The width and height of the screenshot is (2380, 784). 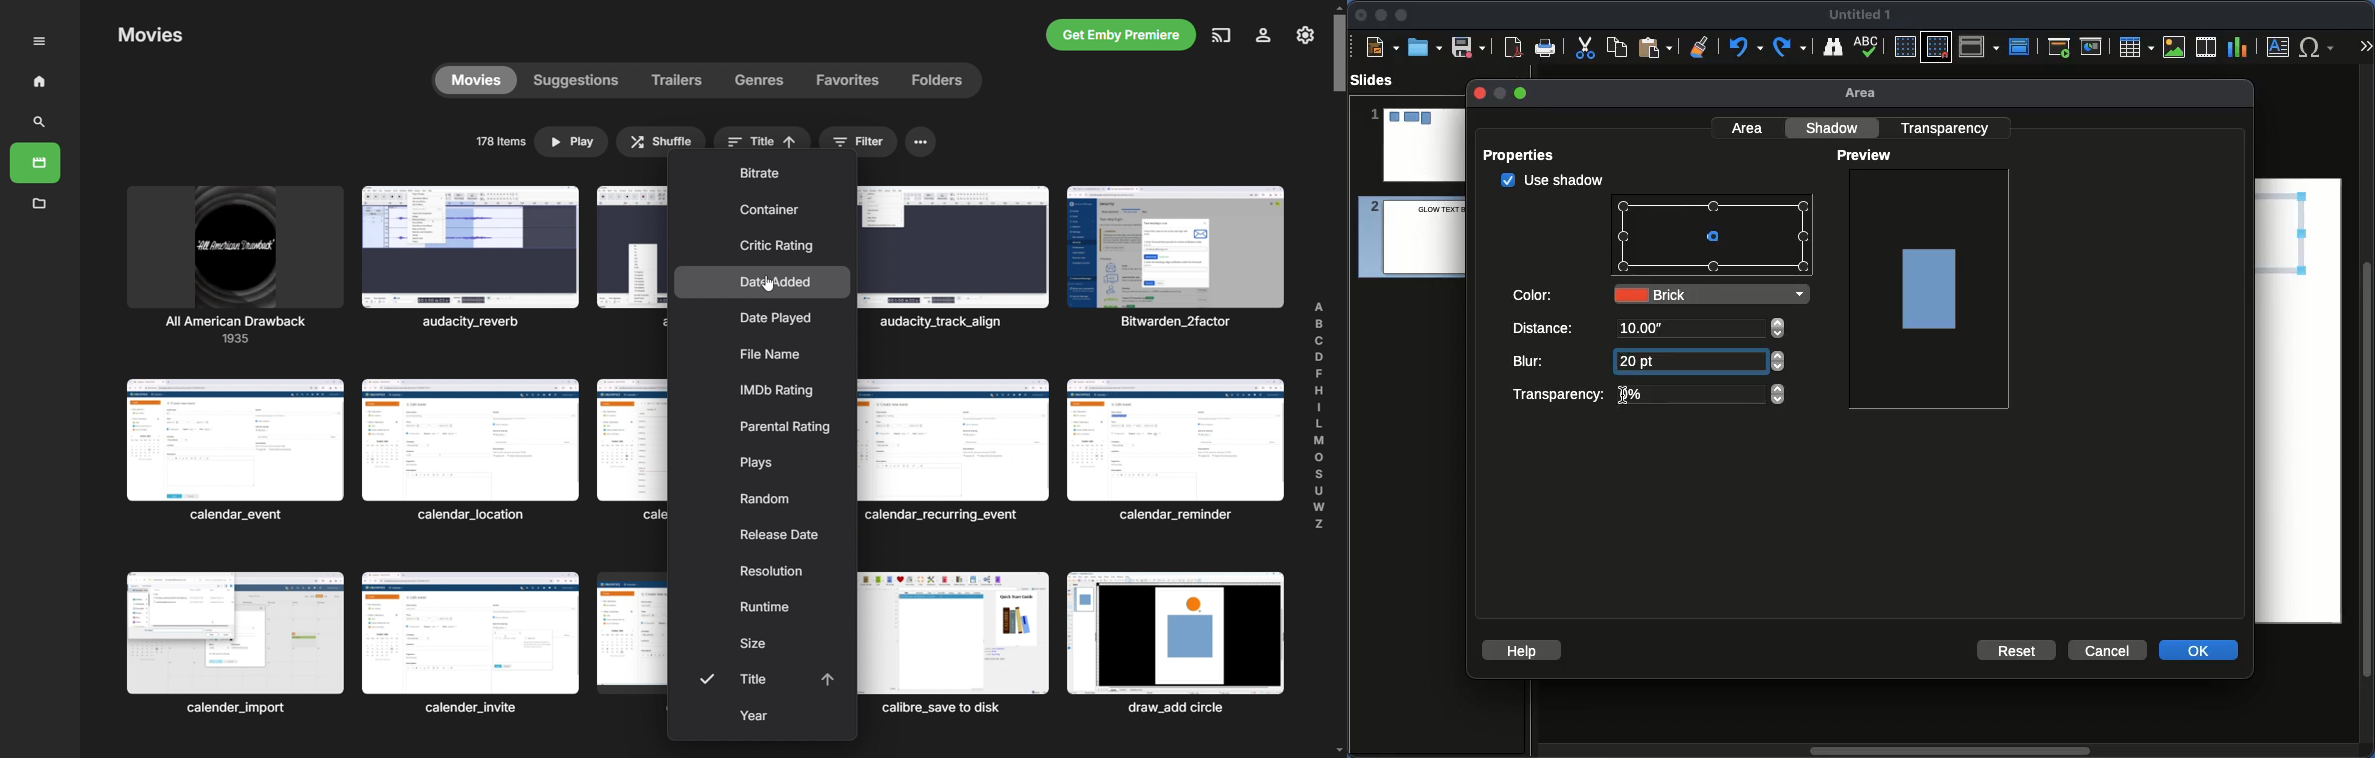 What do you see at coordinates (2200, 649) in the screenshot?
I see `OK` at bounding box center [2200, 649].